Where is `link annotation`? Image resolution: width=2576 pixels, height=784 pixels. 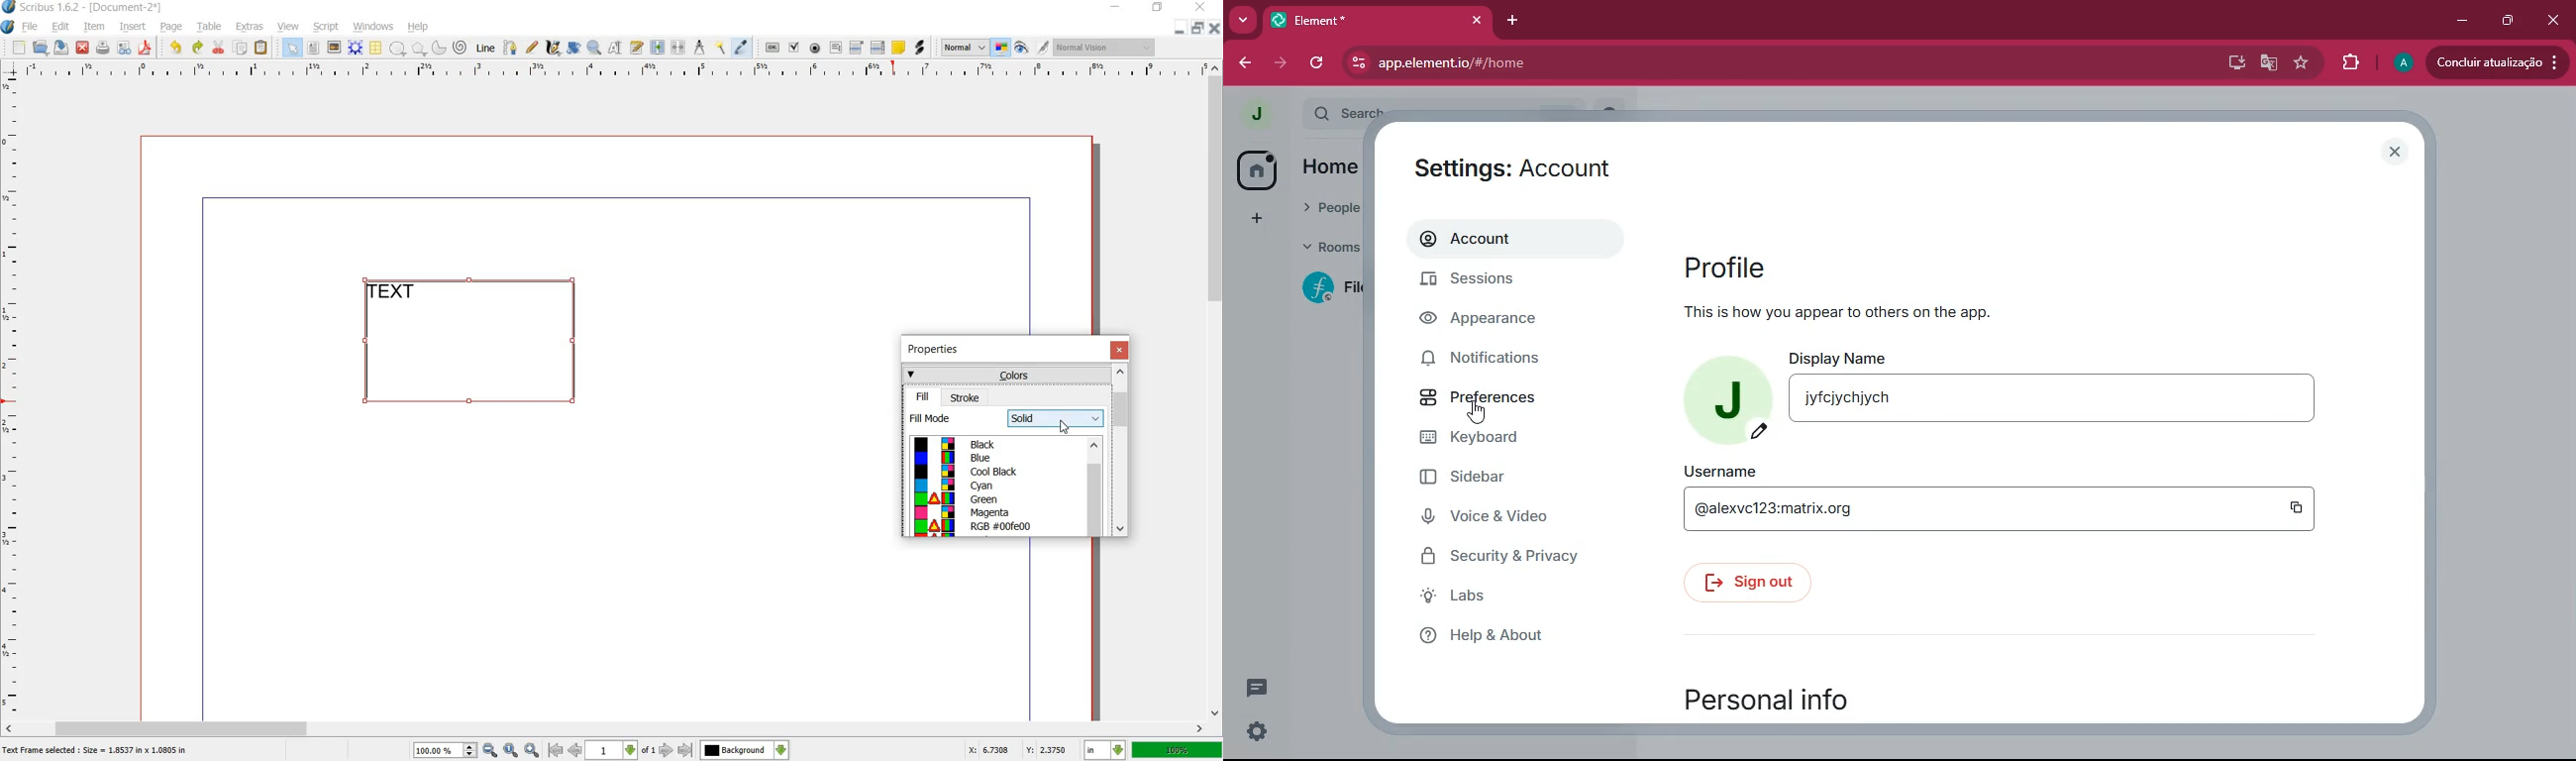
link annotation is located at coordinates (919, 48).